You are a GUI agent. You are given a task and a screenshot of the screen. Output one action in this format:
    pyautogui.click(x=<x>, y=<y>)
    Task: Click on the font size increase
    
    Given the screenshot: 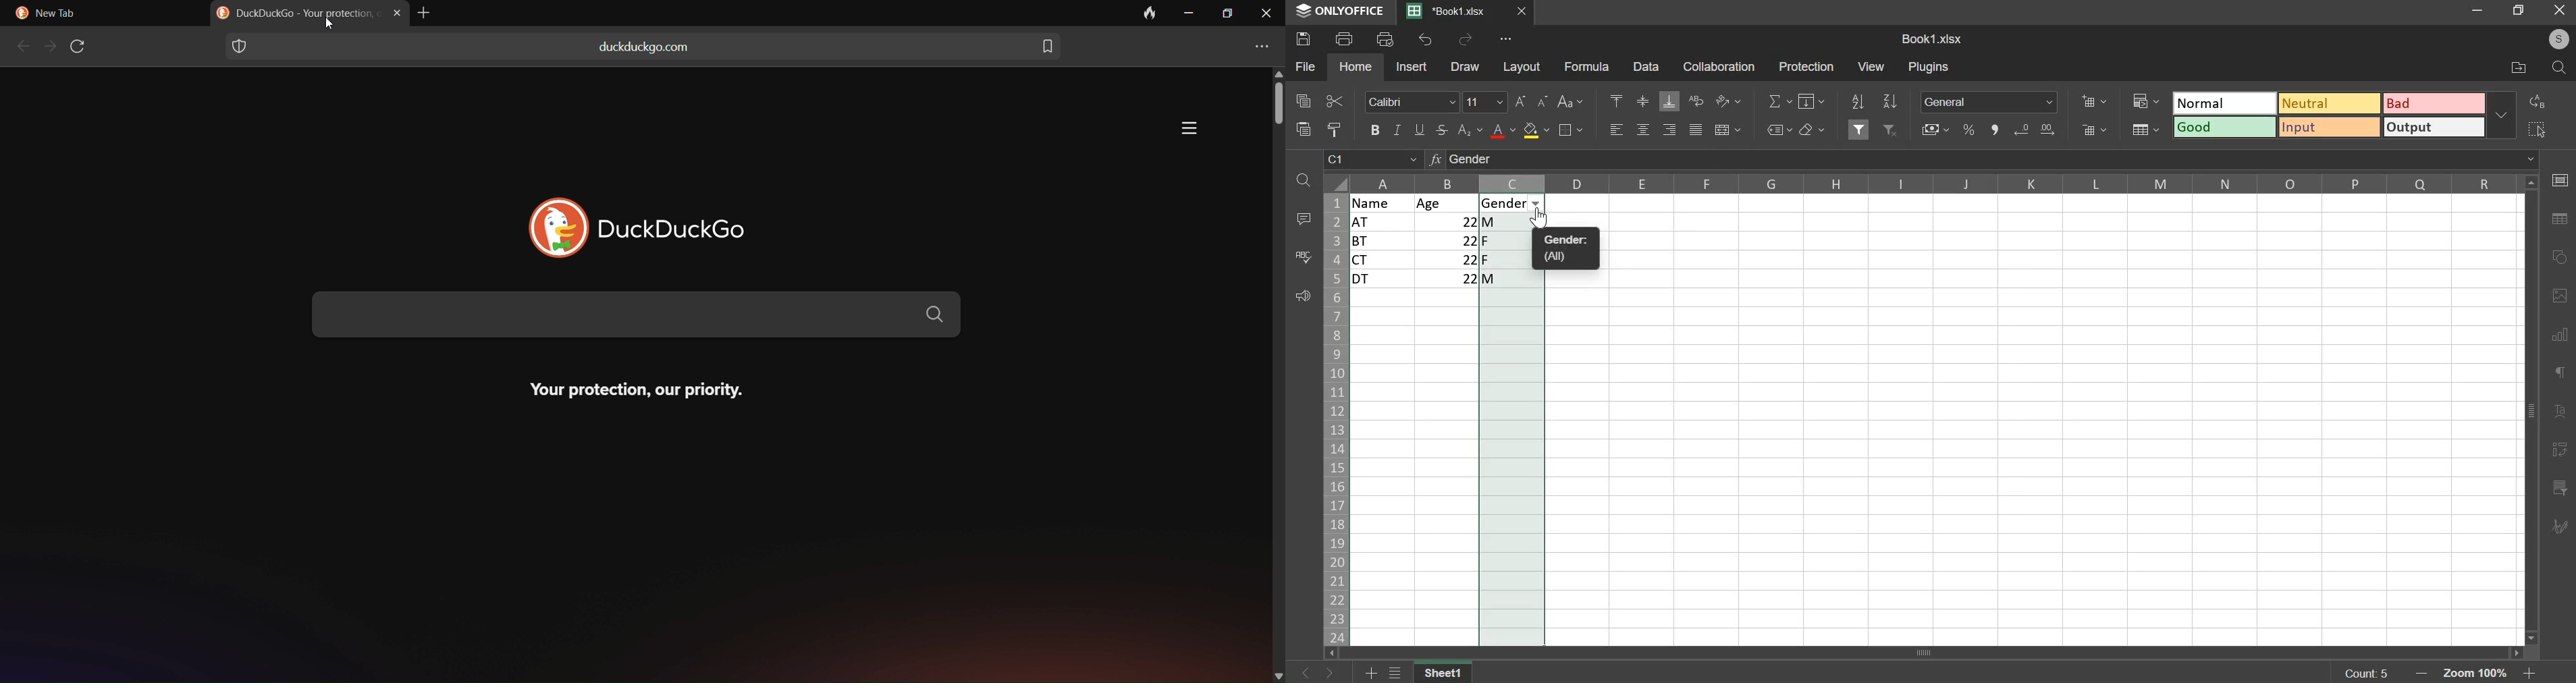 What is the action you would take?
    pyautogui.click(x=1520, y=101)
    